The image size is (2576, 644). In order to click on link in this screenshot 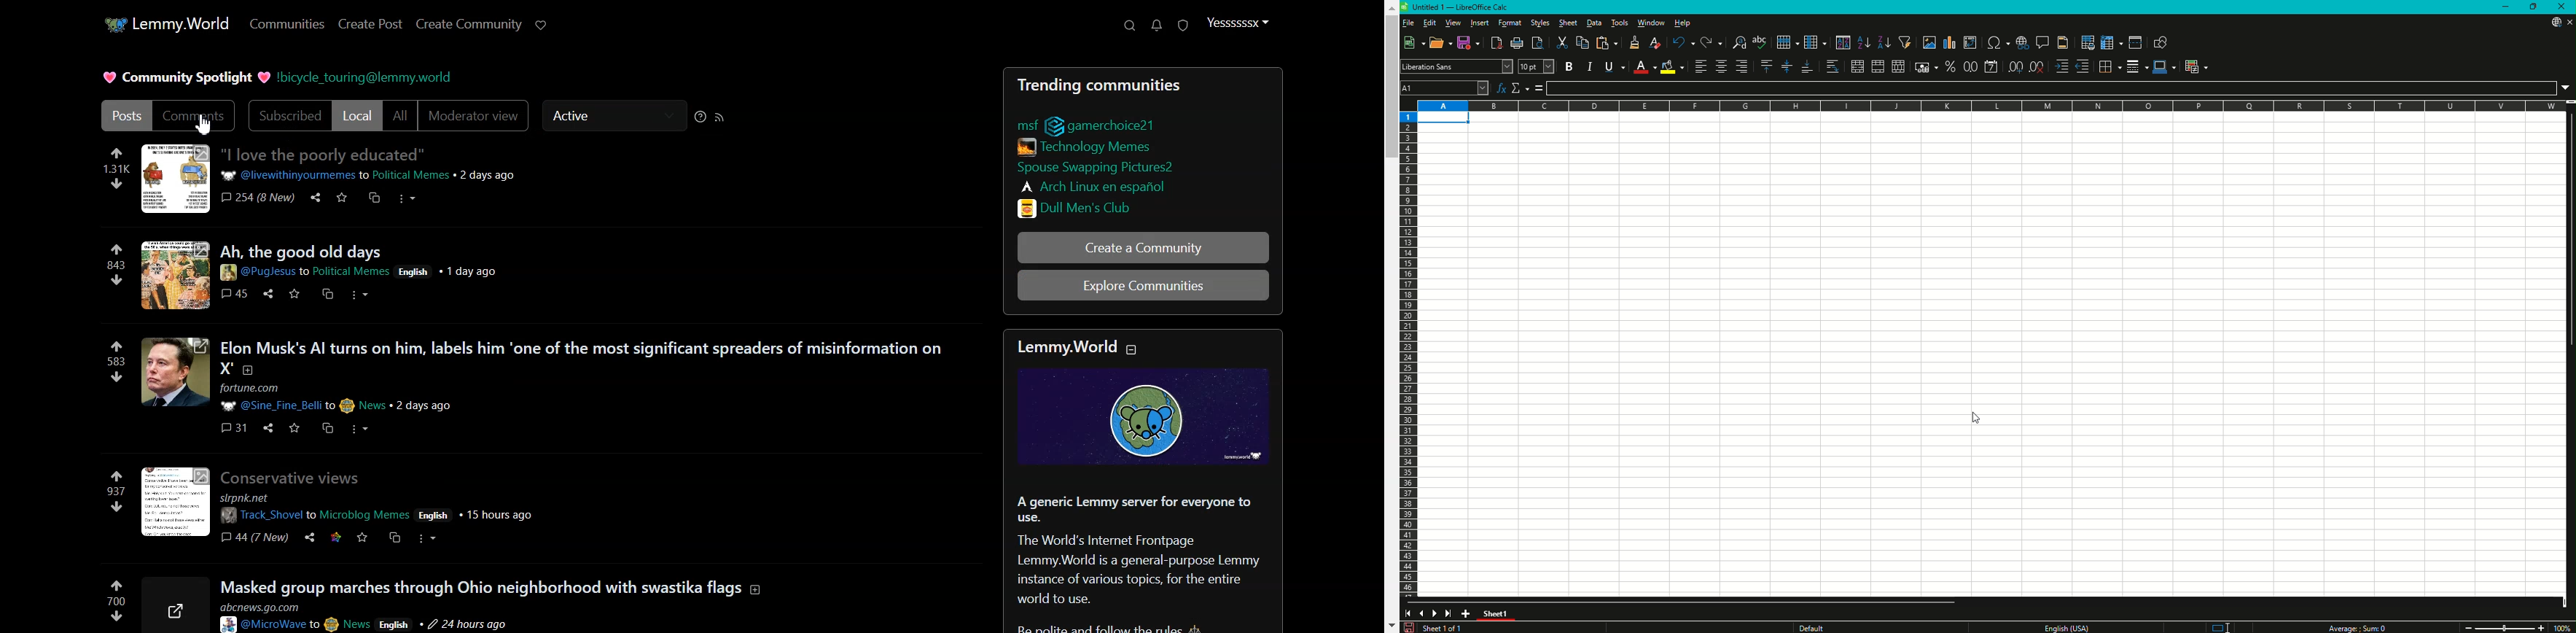, I will do `click(1022, 124)`.